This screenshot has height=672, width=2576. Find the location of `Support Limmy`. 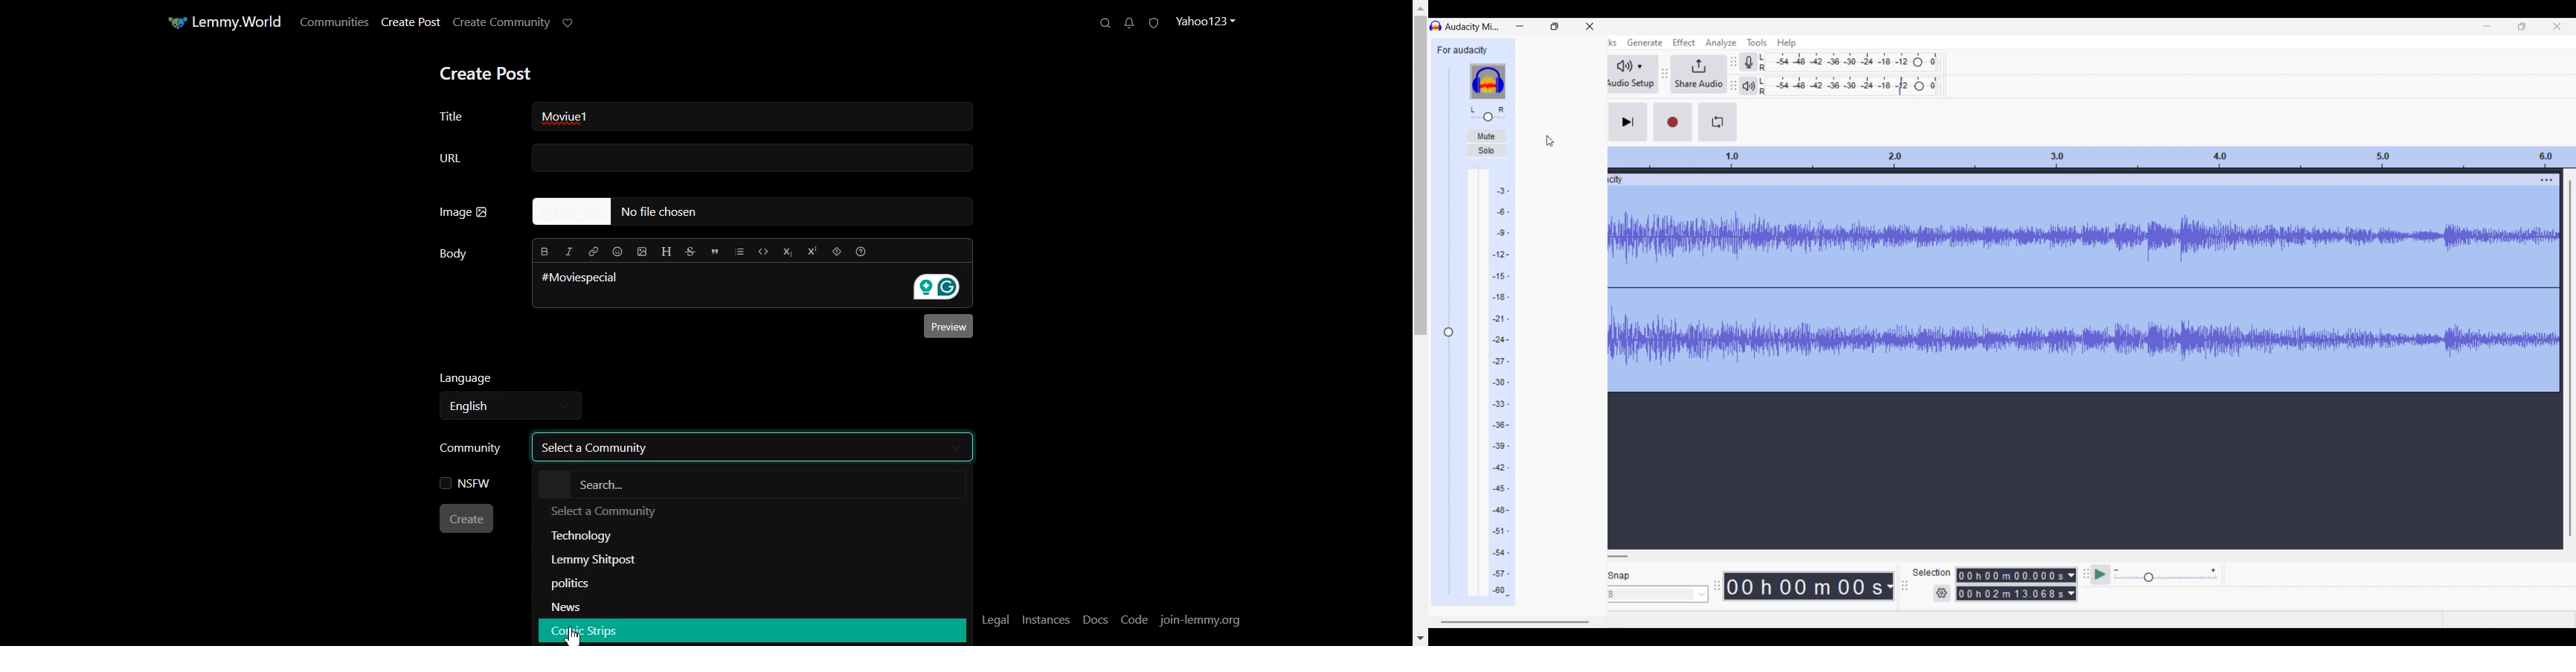

Support Limmy is located at coordinates (568, 23).